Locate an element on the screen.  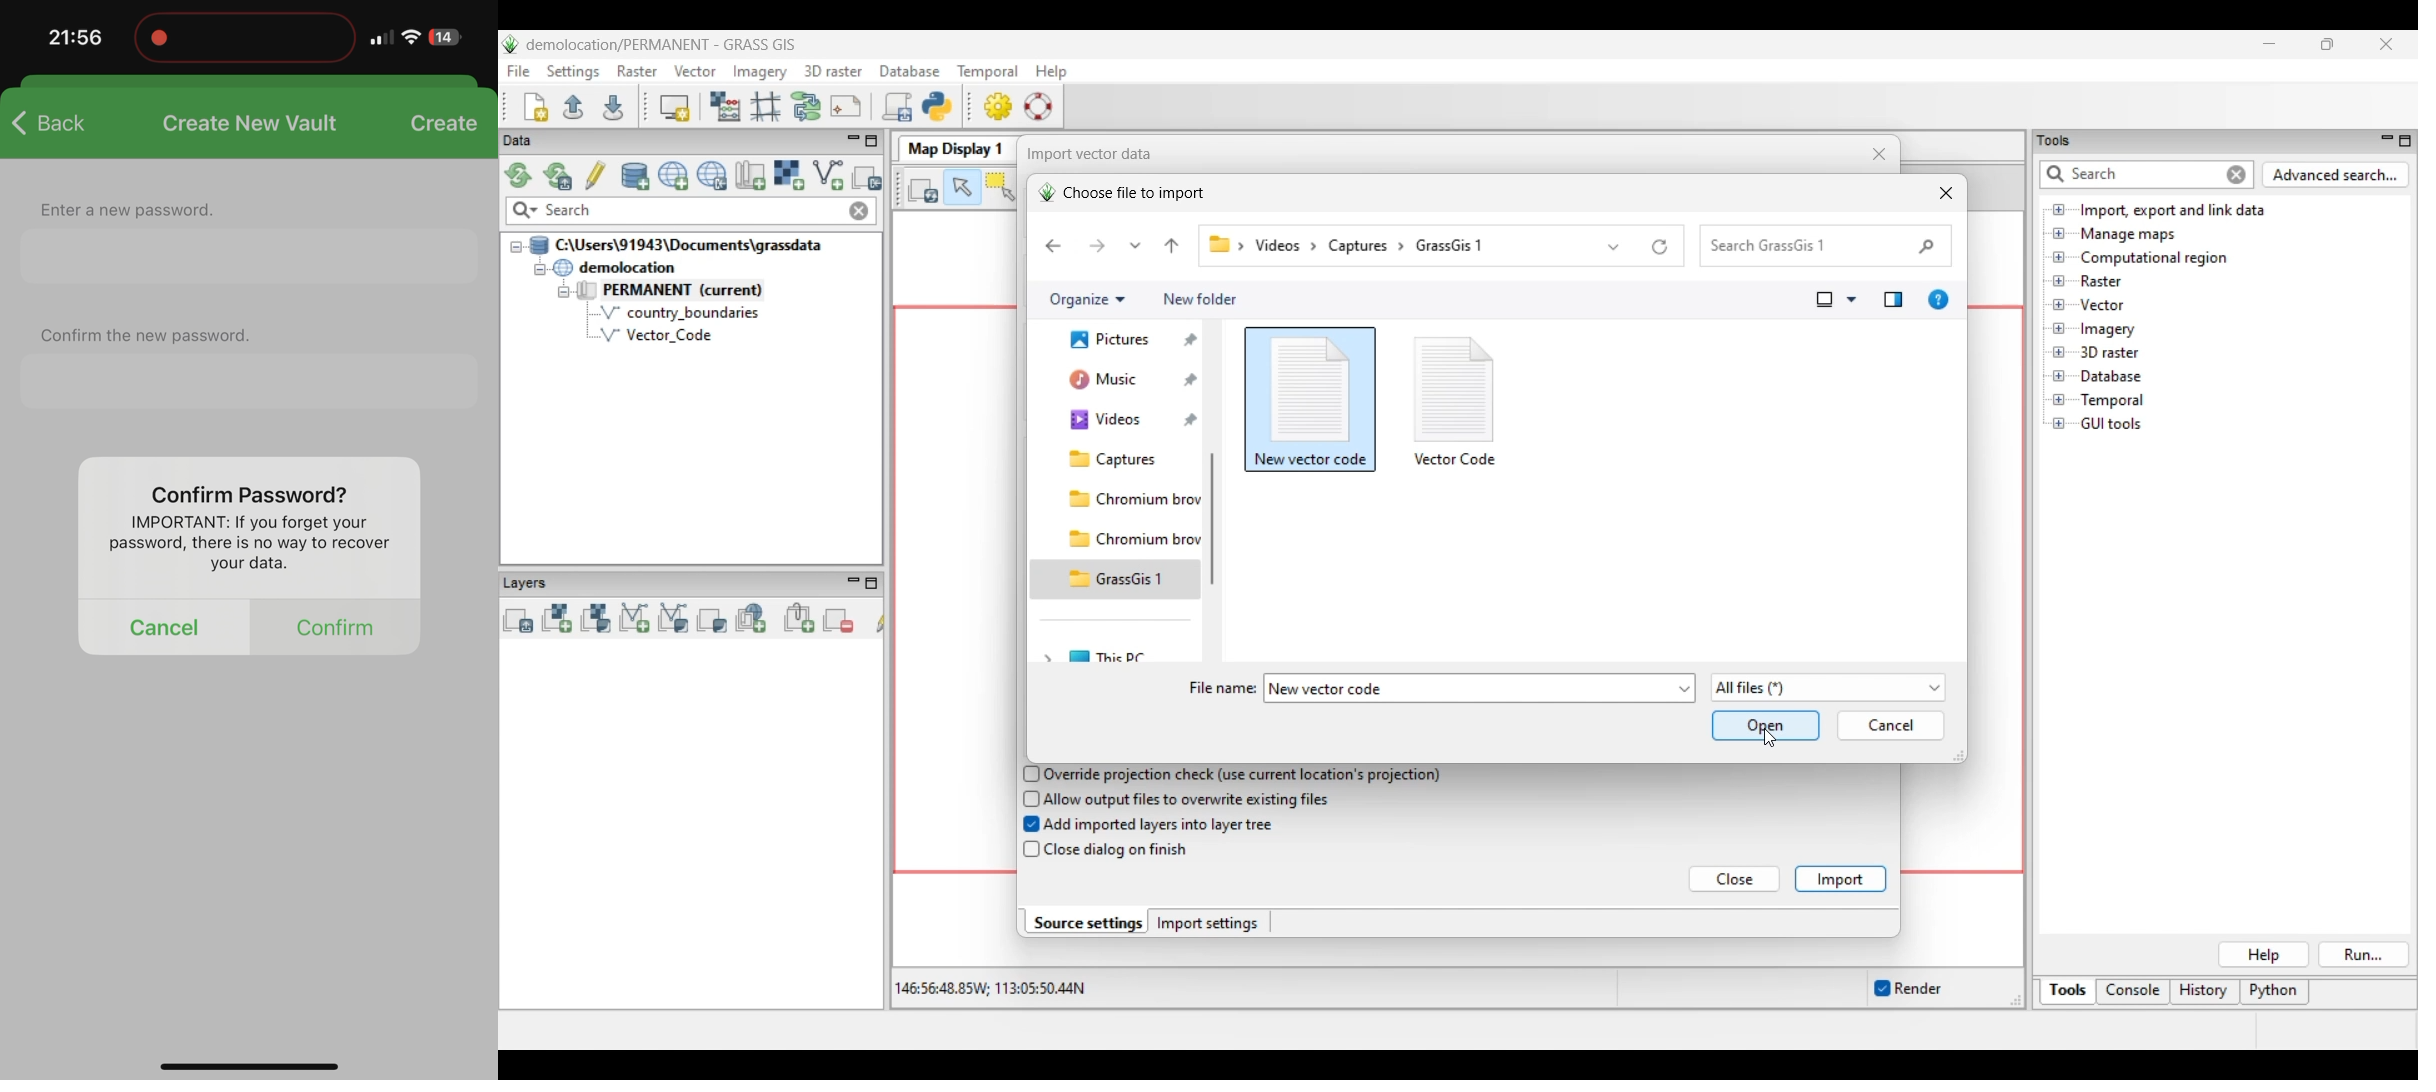
Selected file highlighted is located at coordinates (1315, 461).